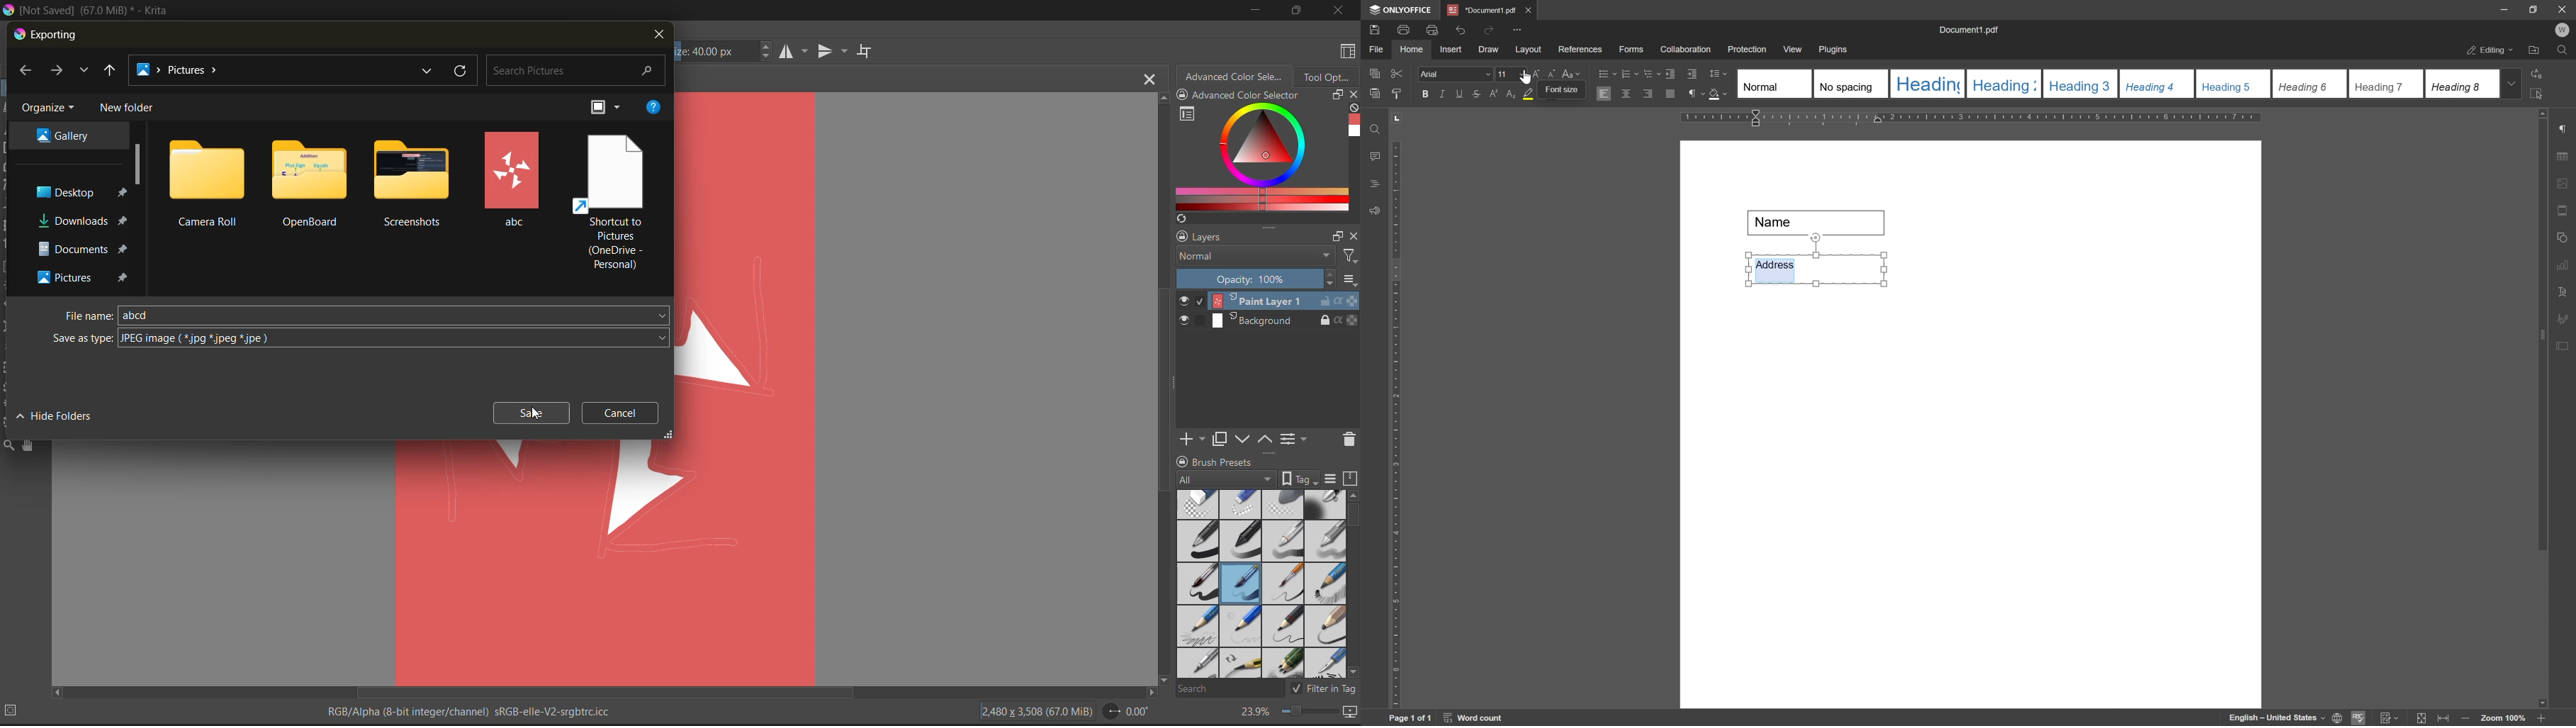 This screenshot has width=2576, height=728. Describe the element at coordinates (2568, 129) in the screenshot. I see `paragraph settings` at that location.